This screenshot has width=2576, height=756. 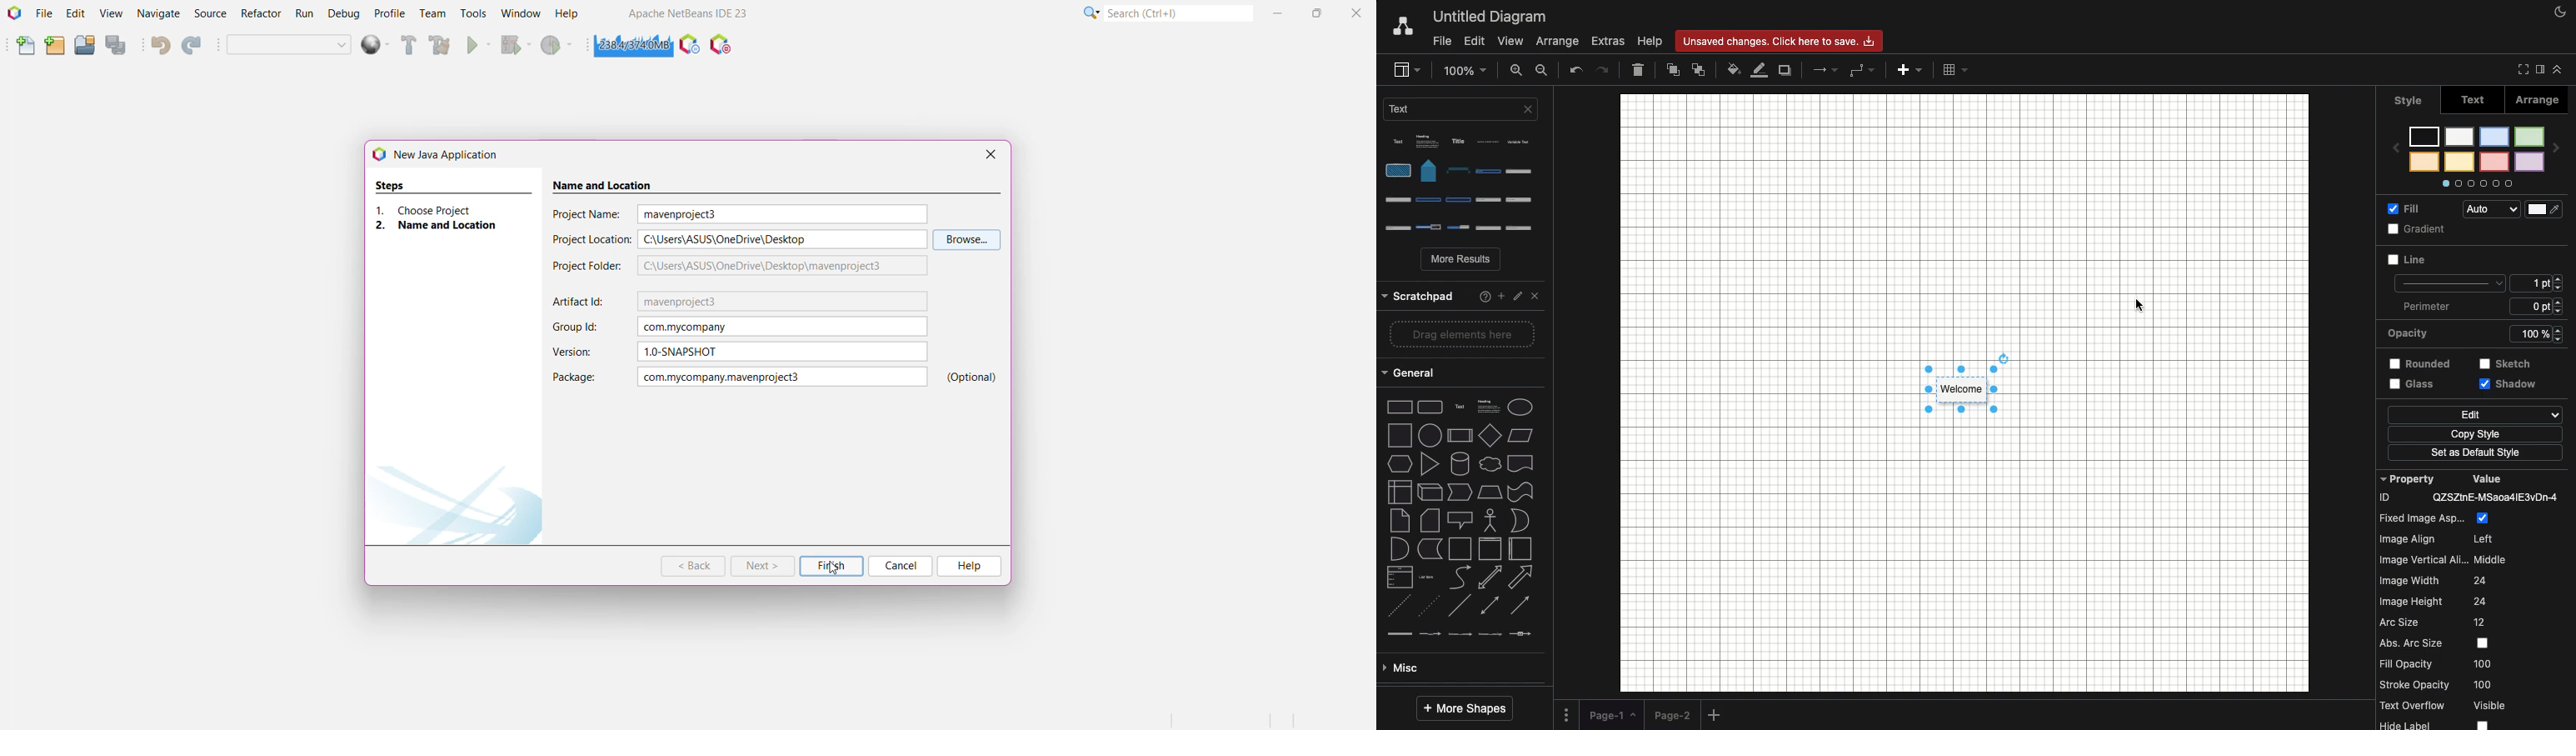 I want to click on Text, so click(x=1464, y=113).